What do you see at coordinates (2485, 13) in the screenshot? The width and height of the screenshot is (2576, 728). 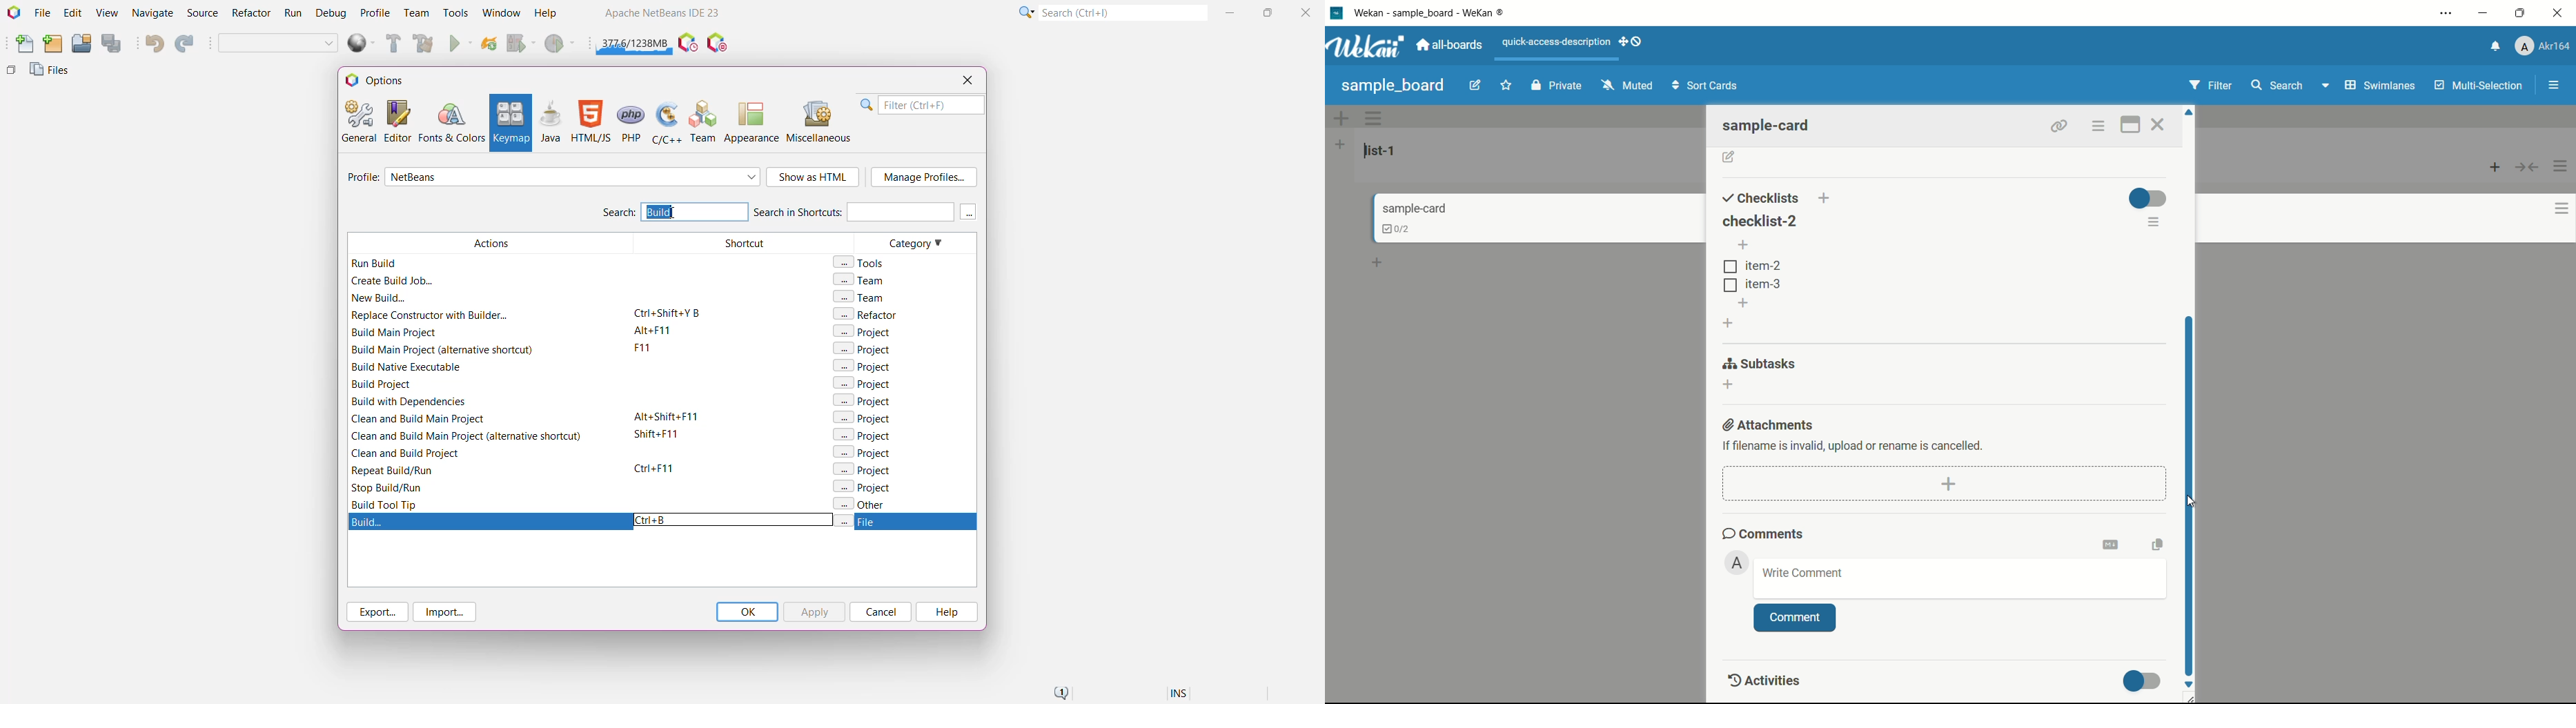 I see `minimize` at bounding box center [2485, 13].